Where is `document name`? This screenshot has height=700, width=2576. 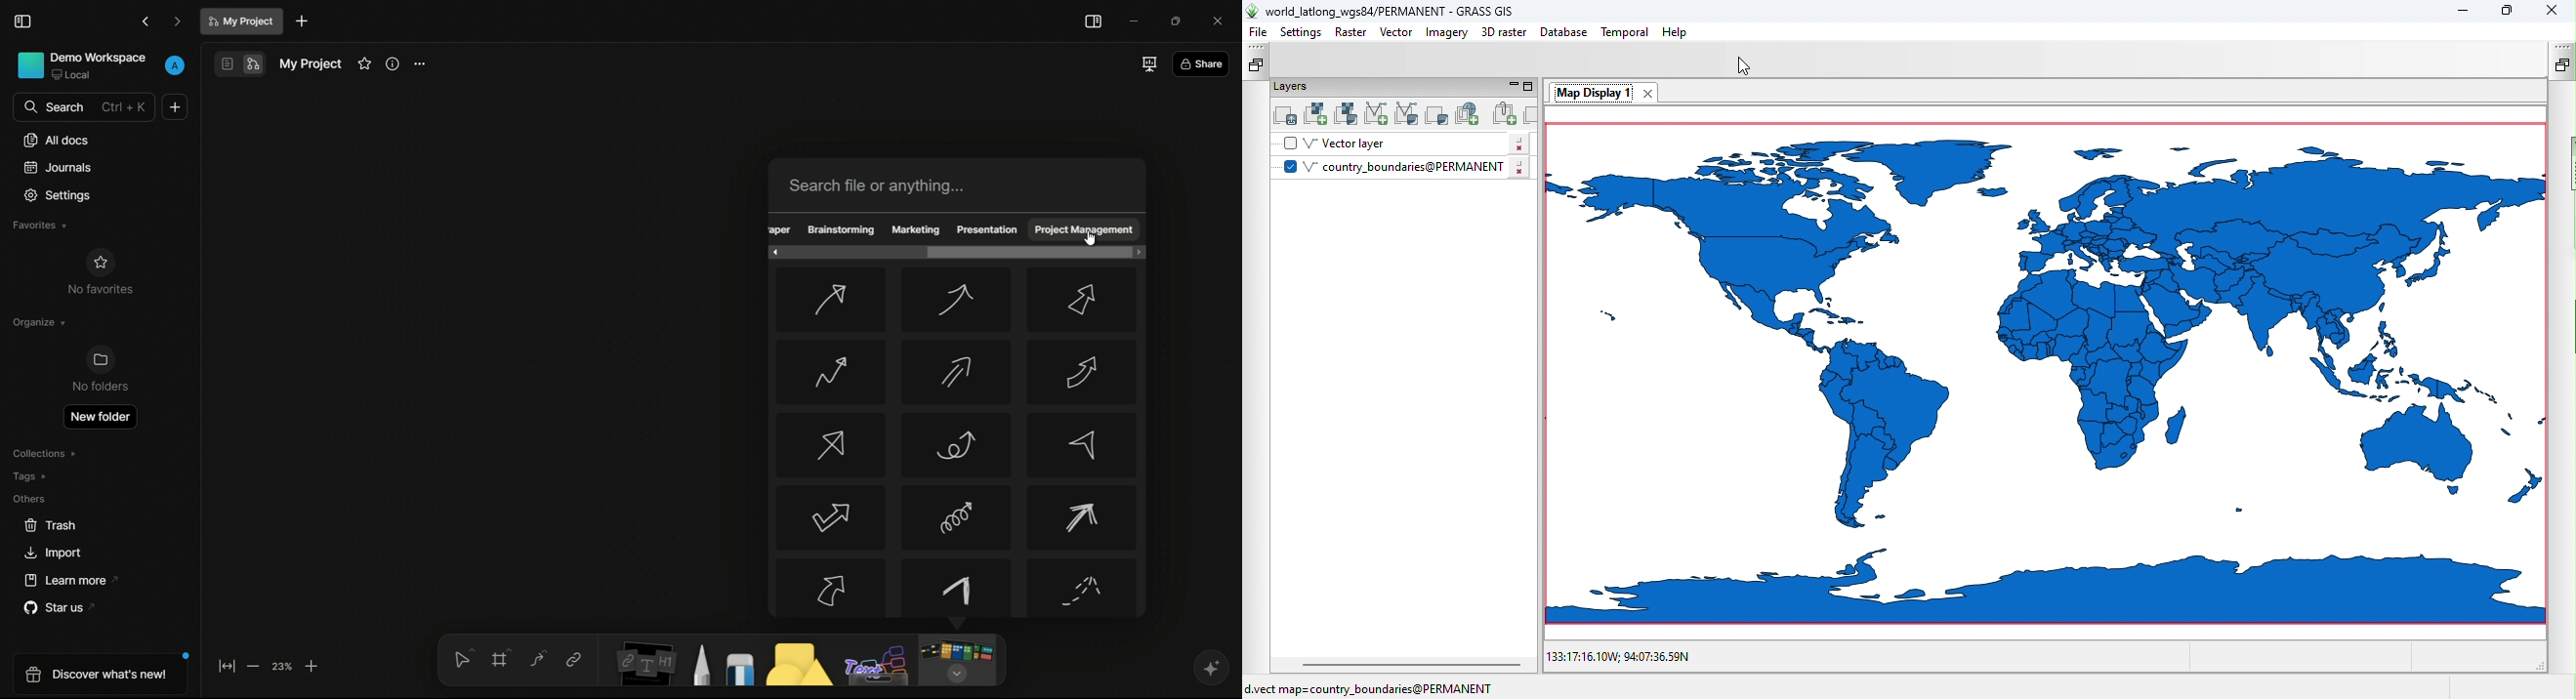 document name is located at coordinates (243, 21).